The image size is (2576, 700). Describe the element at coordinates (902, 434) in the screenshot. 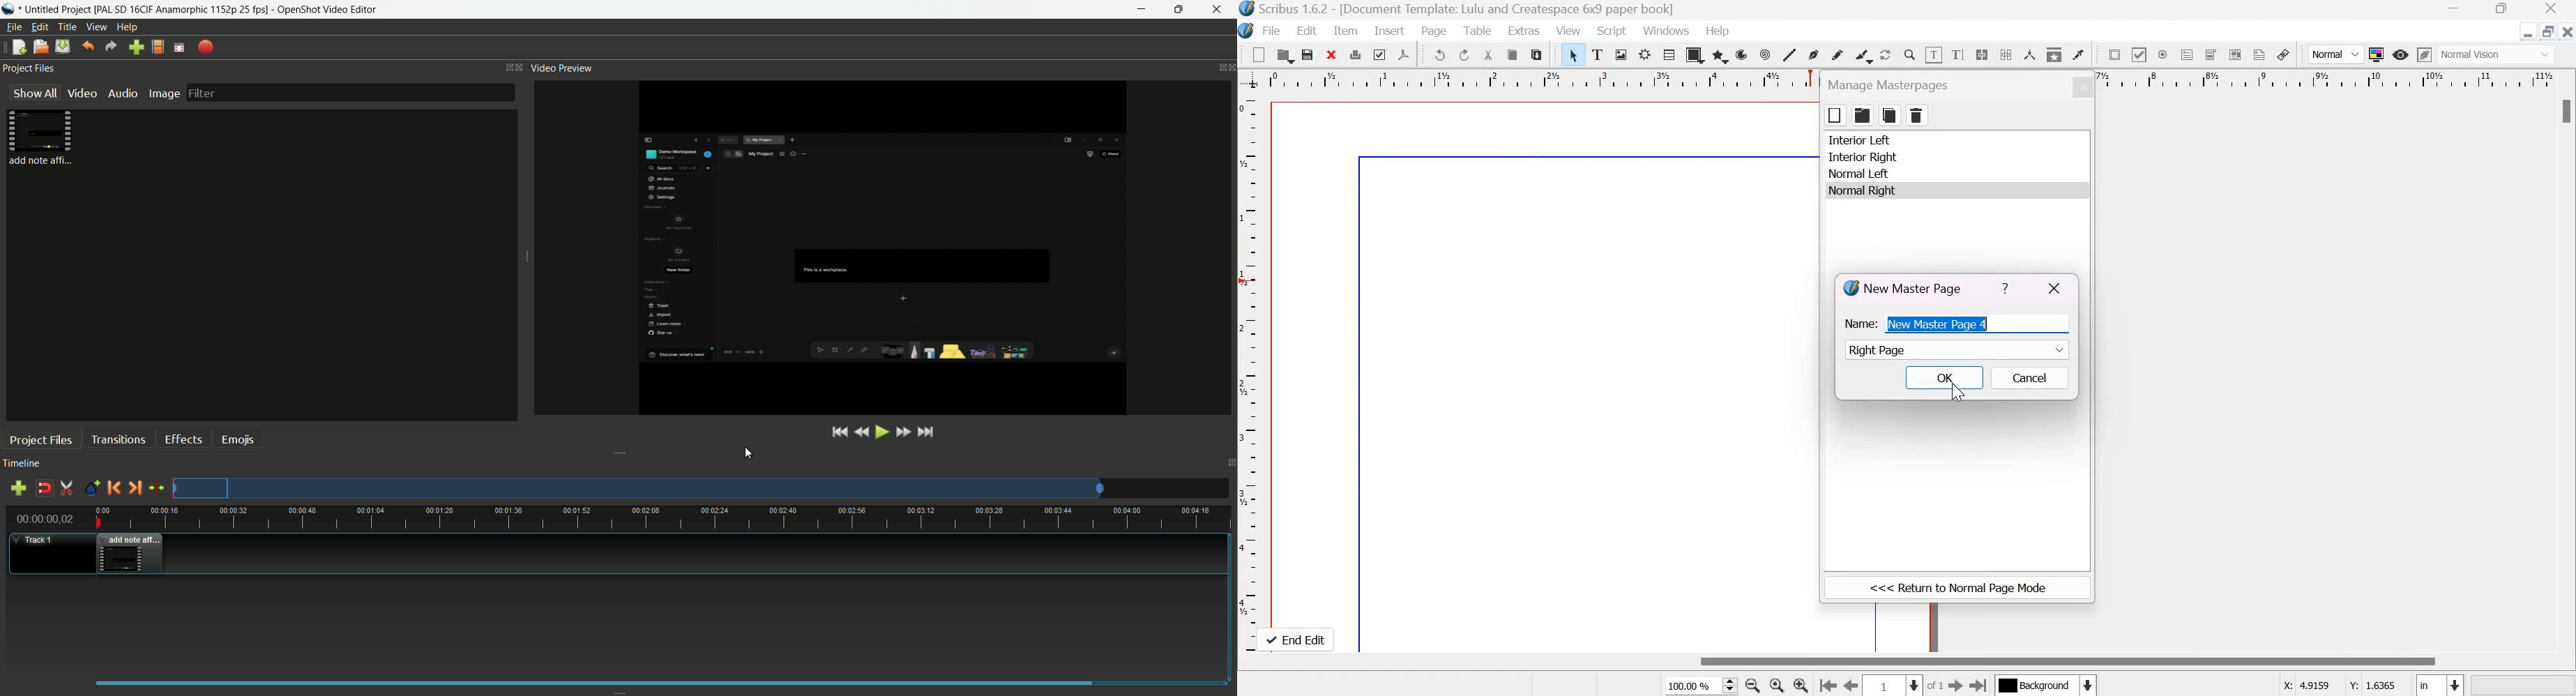

I see `fast sorward` at that location.